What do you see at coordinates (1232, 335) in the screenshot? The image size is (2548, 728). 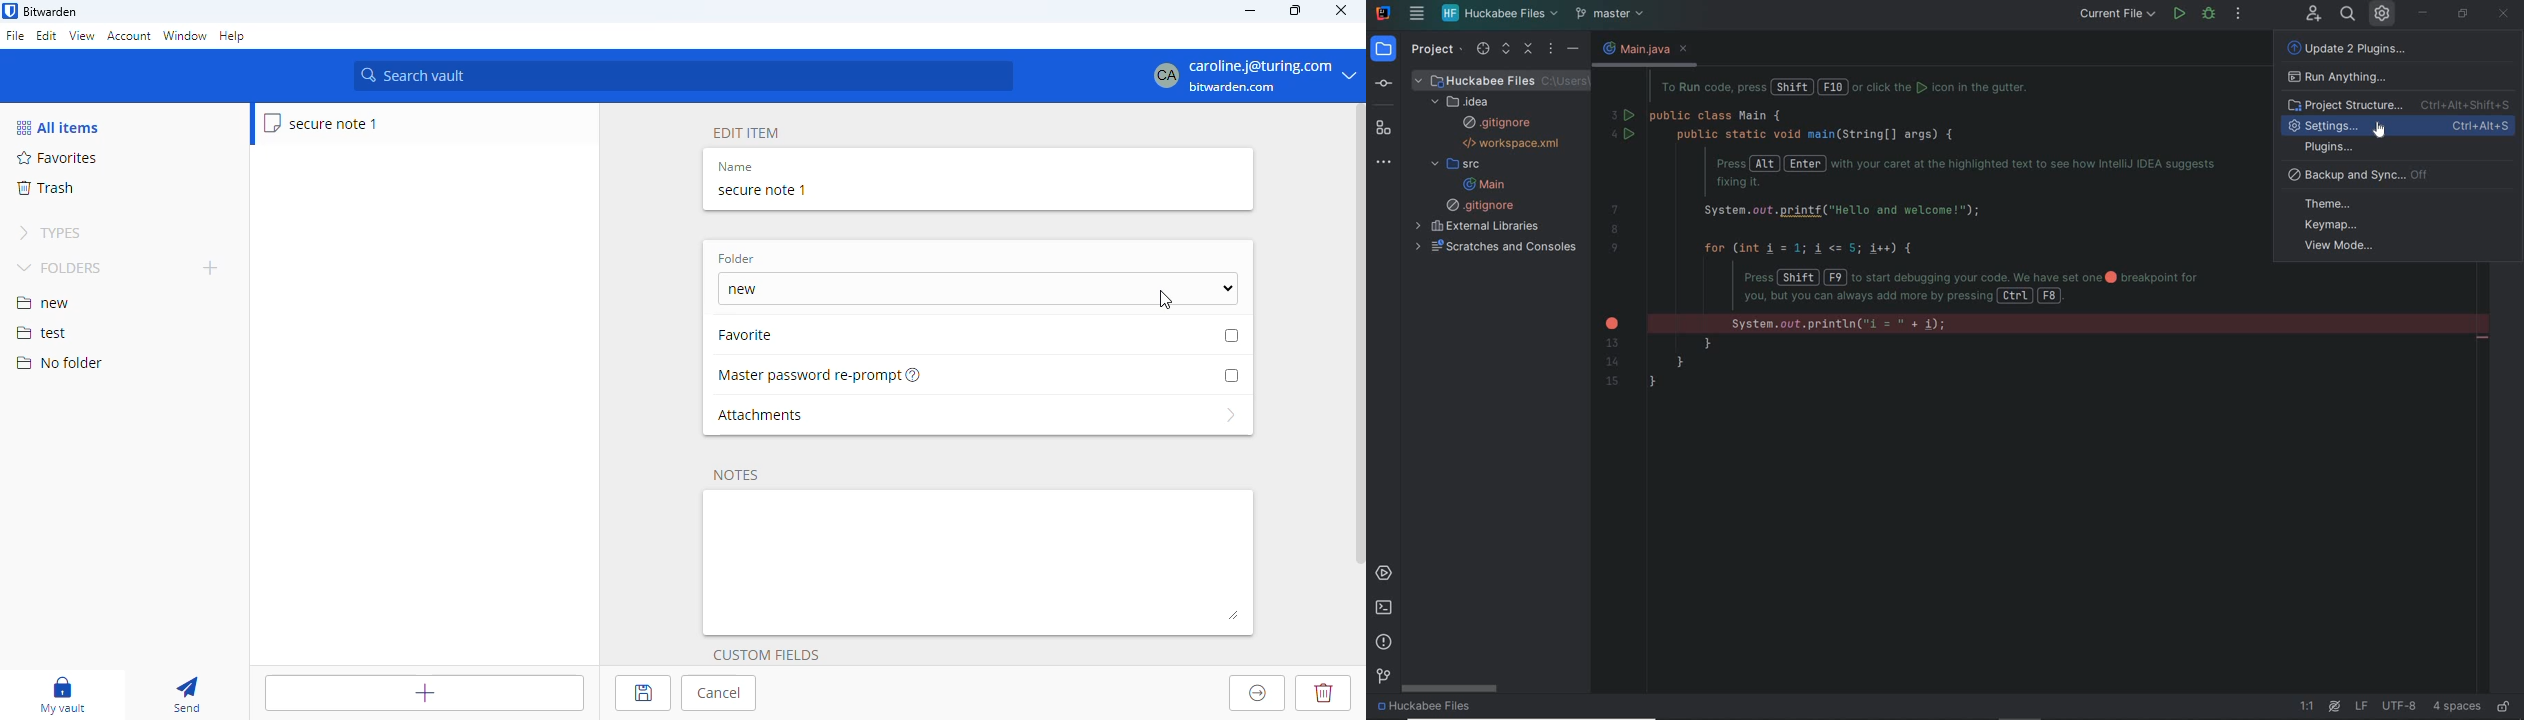 I see `checkbox` at bounding box center [1232, 335].